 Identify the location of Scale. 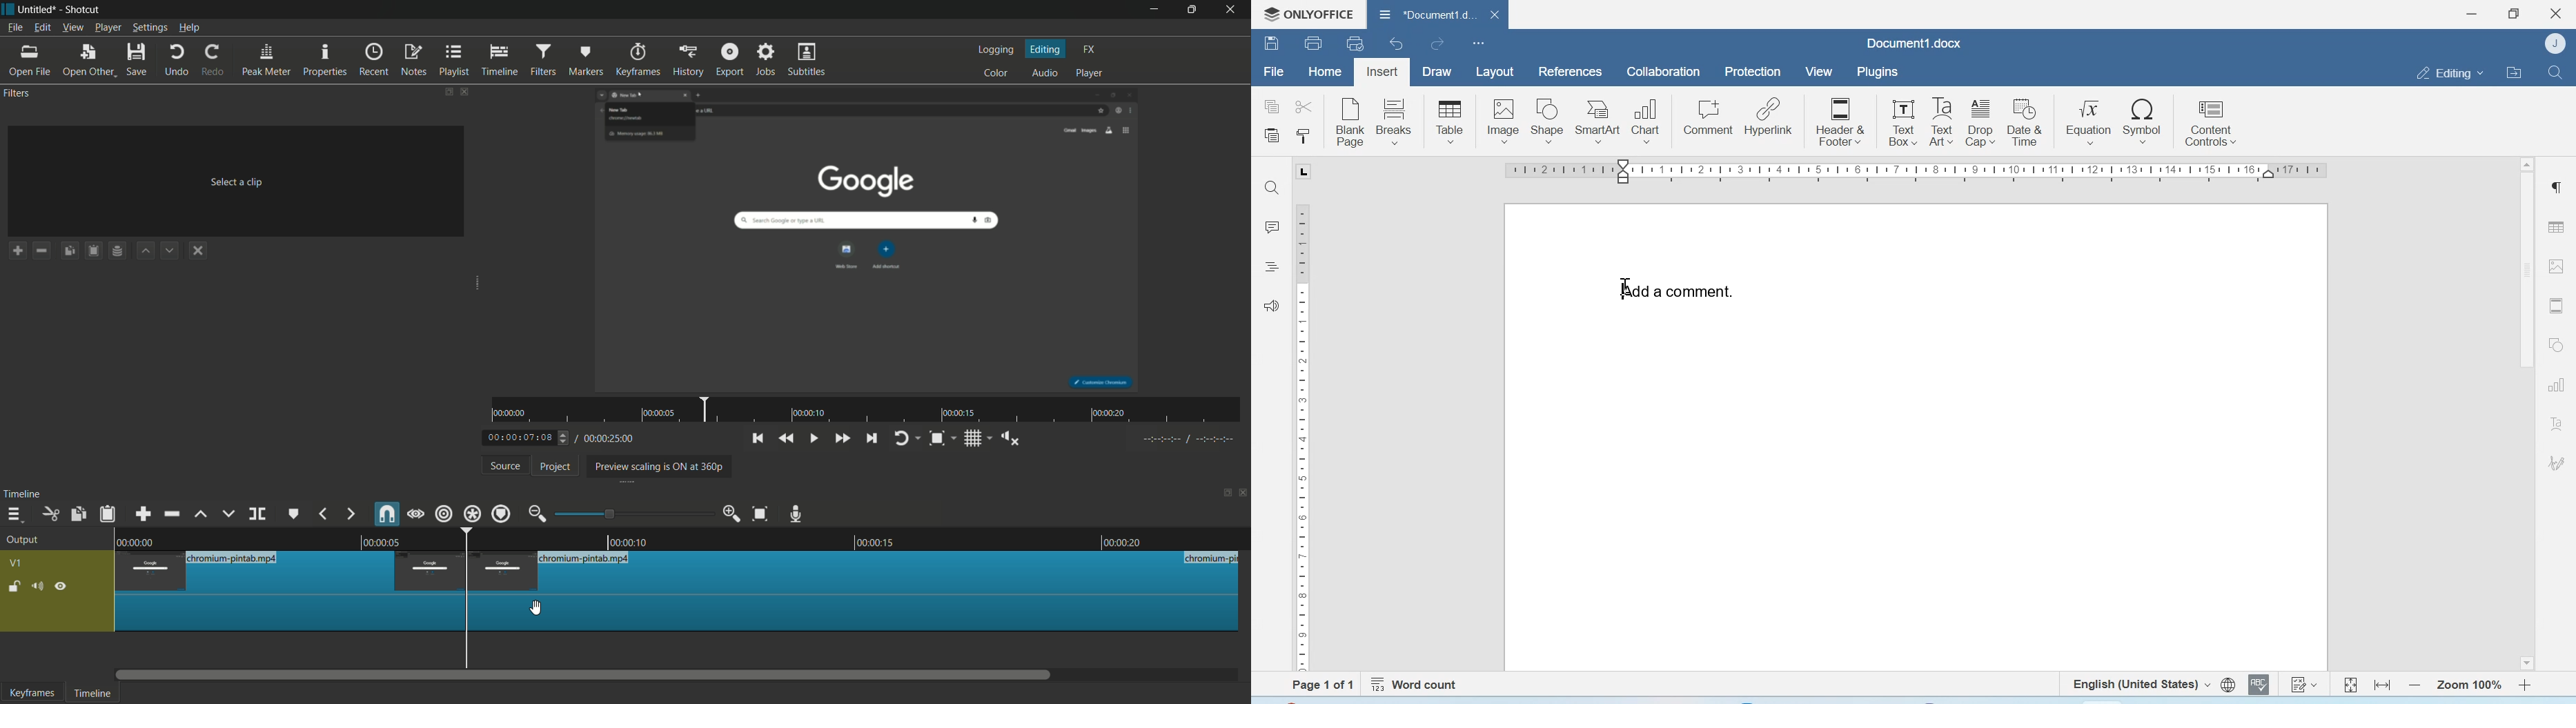
(1305, 435).